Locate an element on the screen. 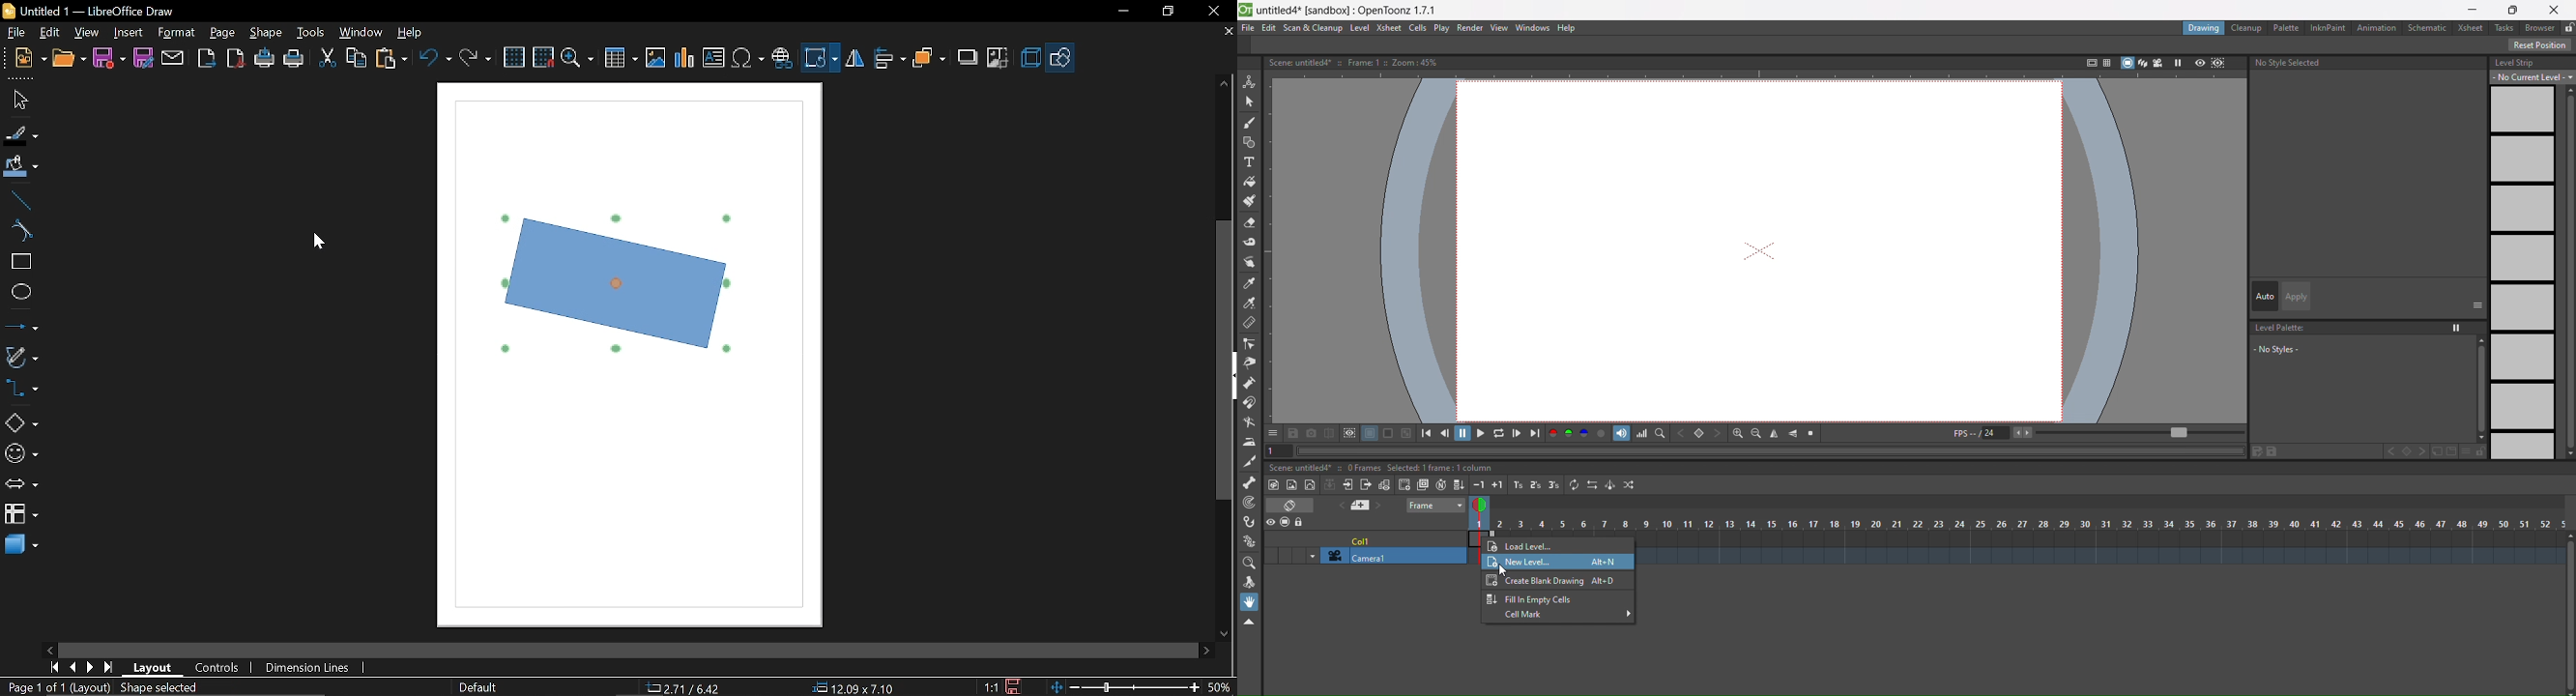 The image size is (2576, 700). crop is located at coordinates (999, 56).